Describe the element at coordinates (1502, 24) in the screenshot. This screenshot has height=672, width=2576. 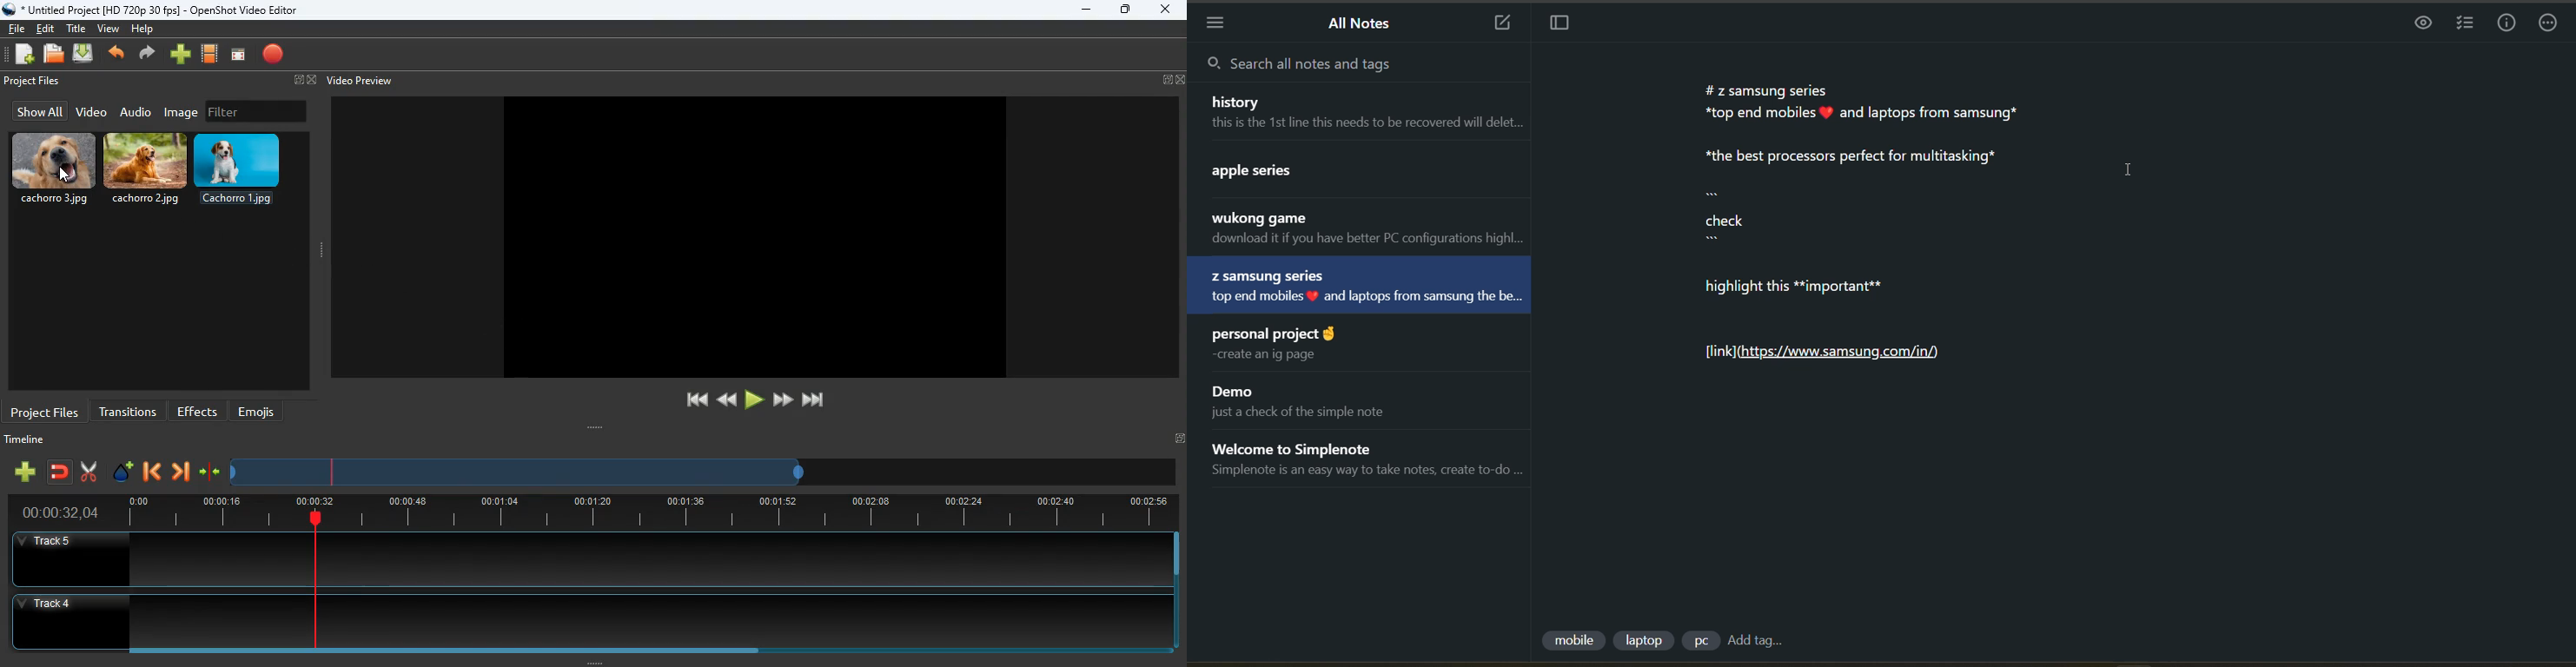
I see `new note` at that location.